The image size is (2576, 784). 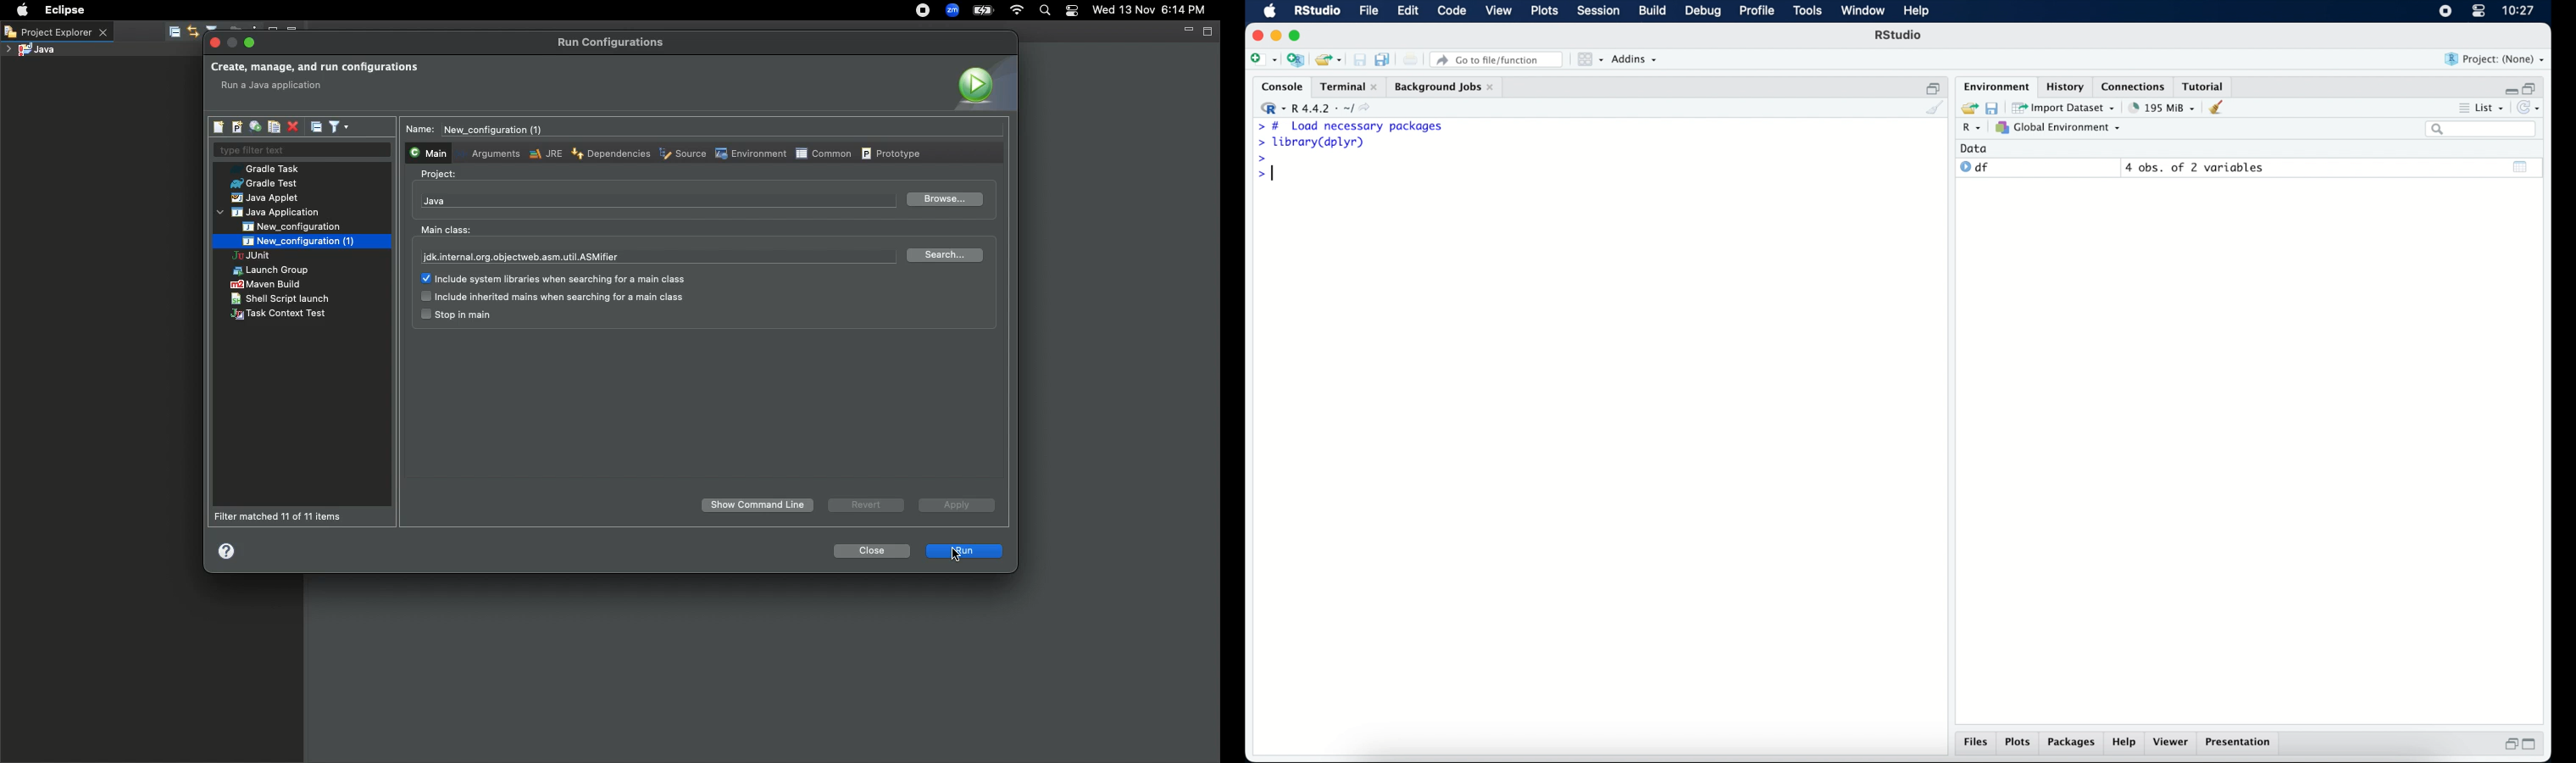 What do you see at coordinates (2534, 745) in the screenshot?
I see `maximize` at bounding box center [2534, 745].